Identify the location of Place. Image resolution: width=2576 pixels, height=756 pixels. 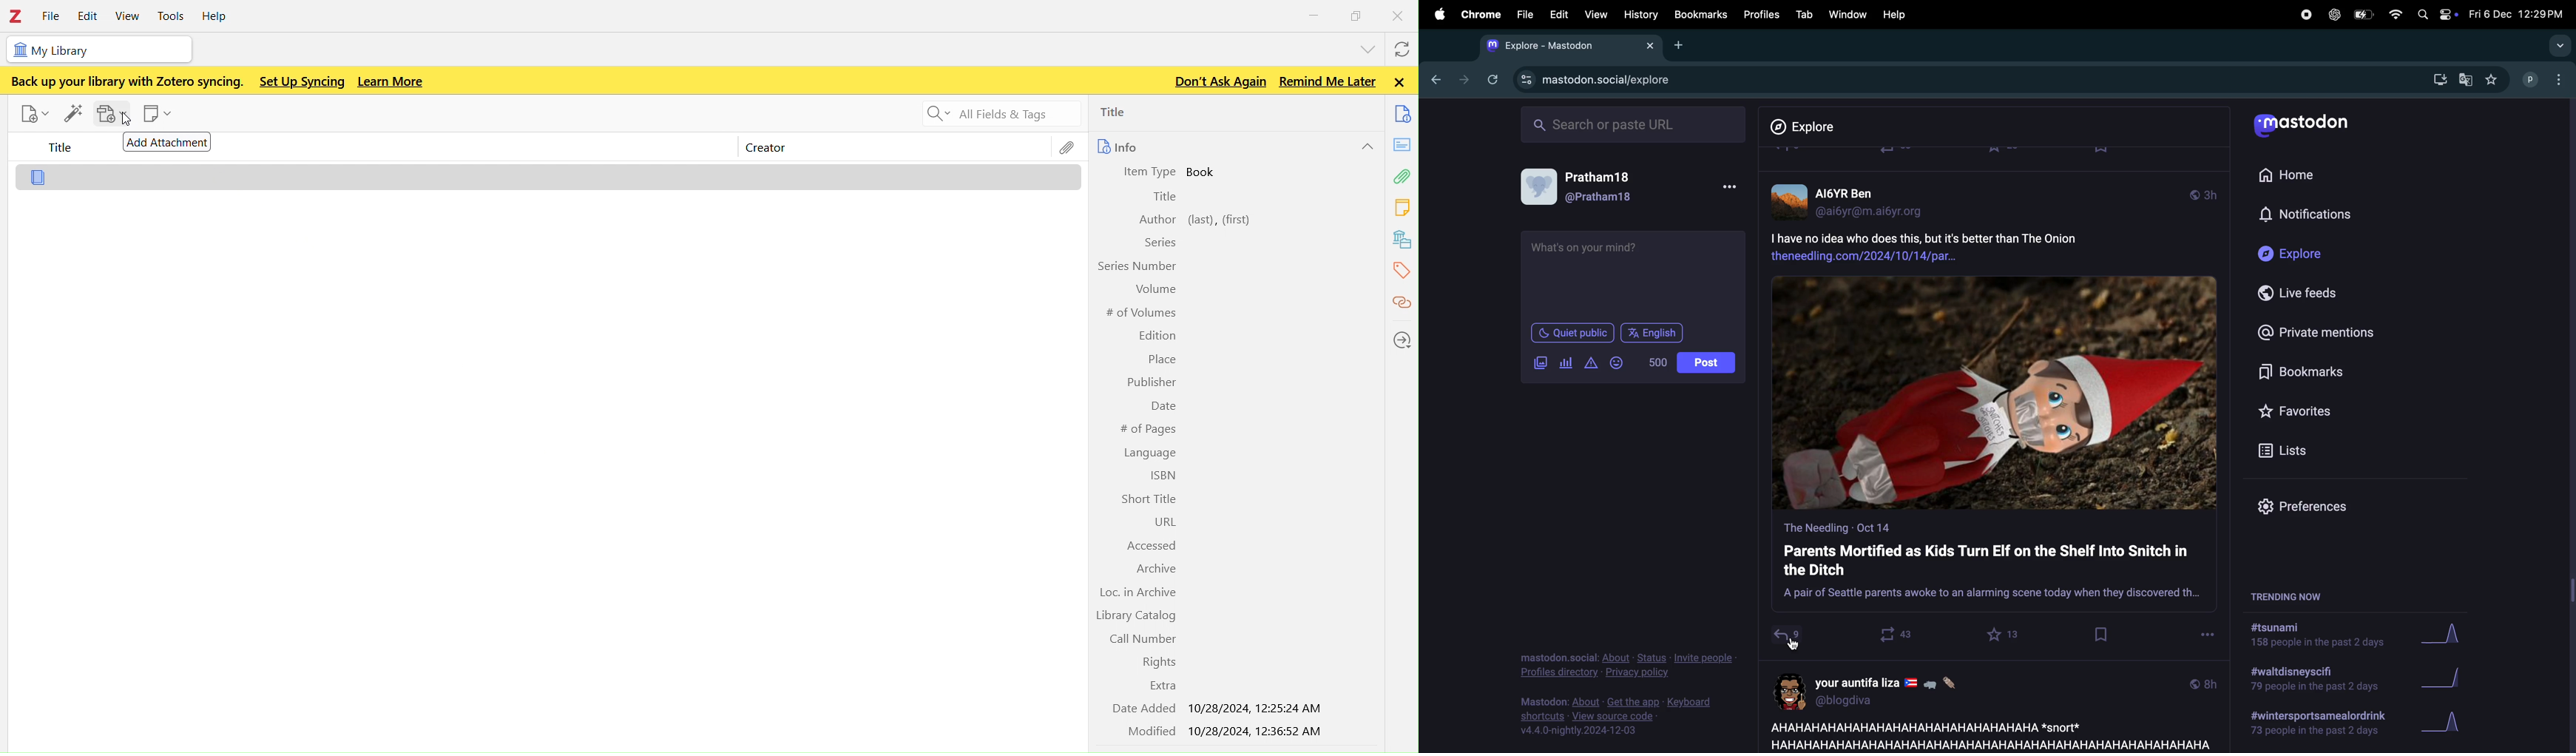
(1163, 359).